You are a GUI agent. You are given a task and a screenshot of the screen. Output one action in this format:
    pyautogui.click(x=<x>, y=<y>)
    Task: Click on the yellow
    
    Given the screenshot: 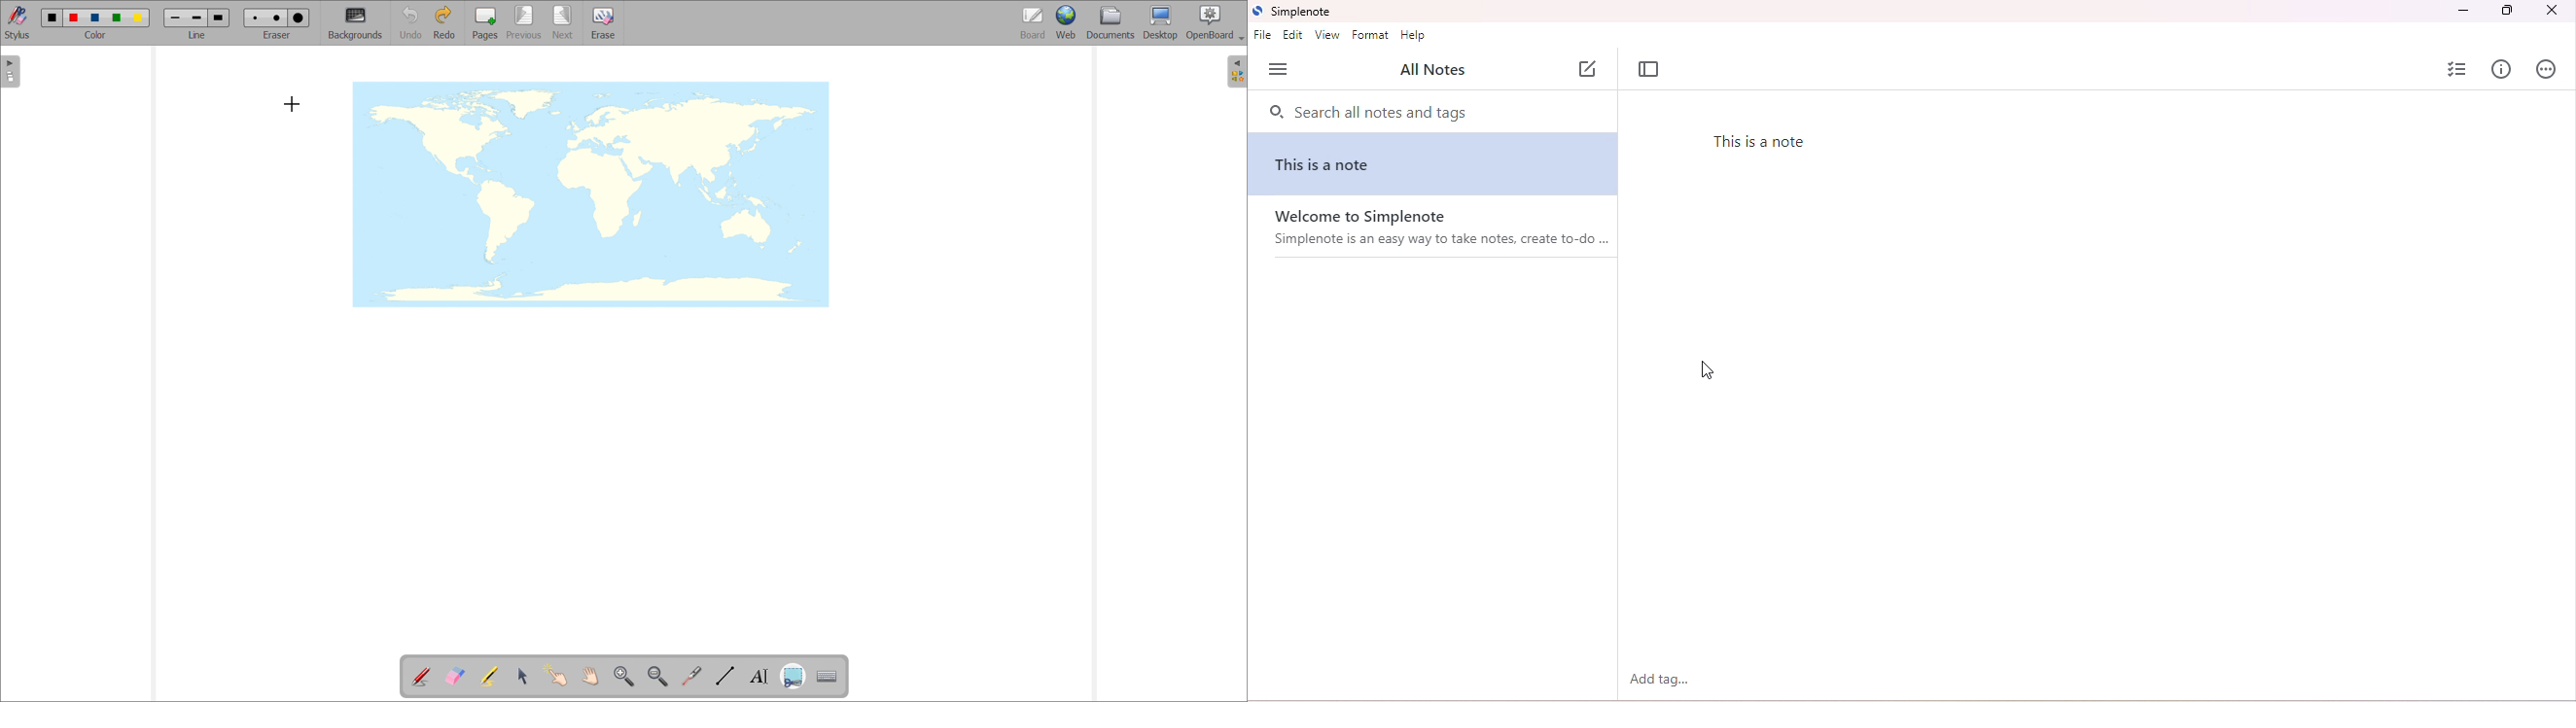 What is the action you would take?
    pyautogui.click(x=140, y=18)
    